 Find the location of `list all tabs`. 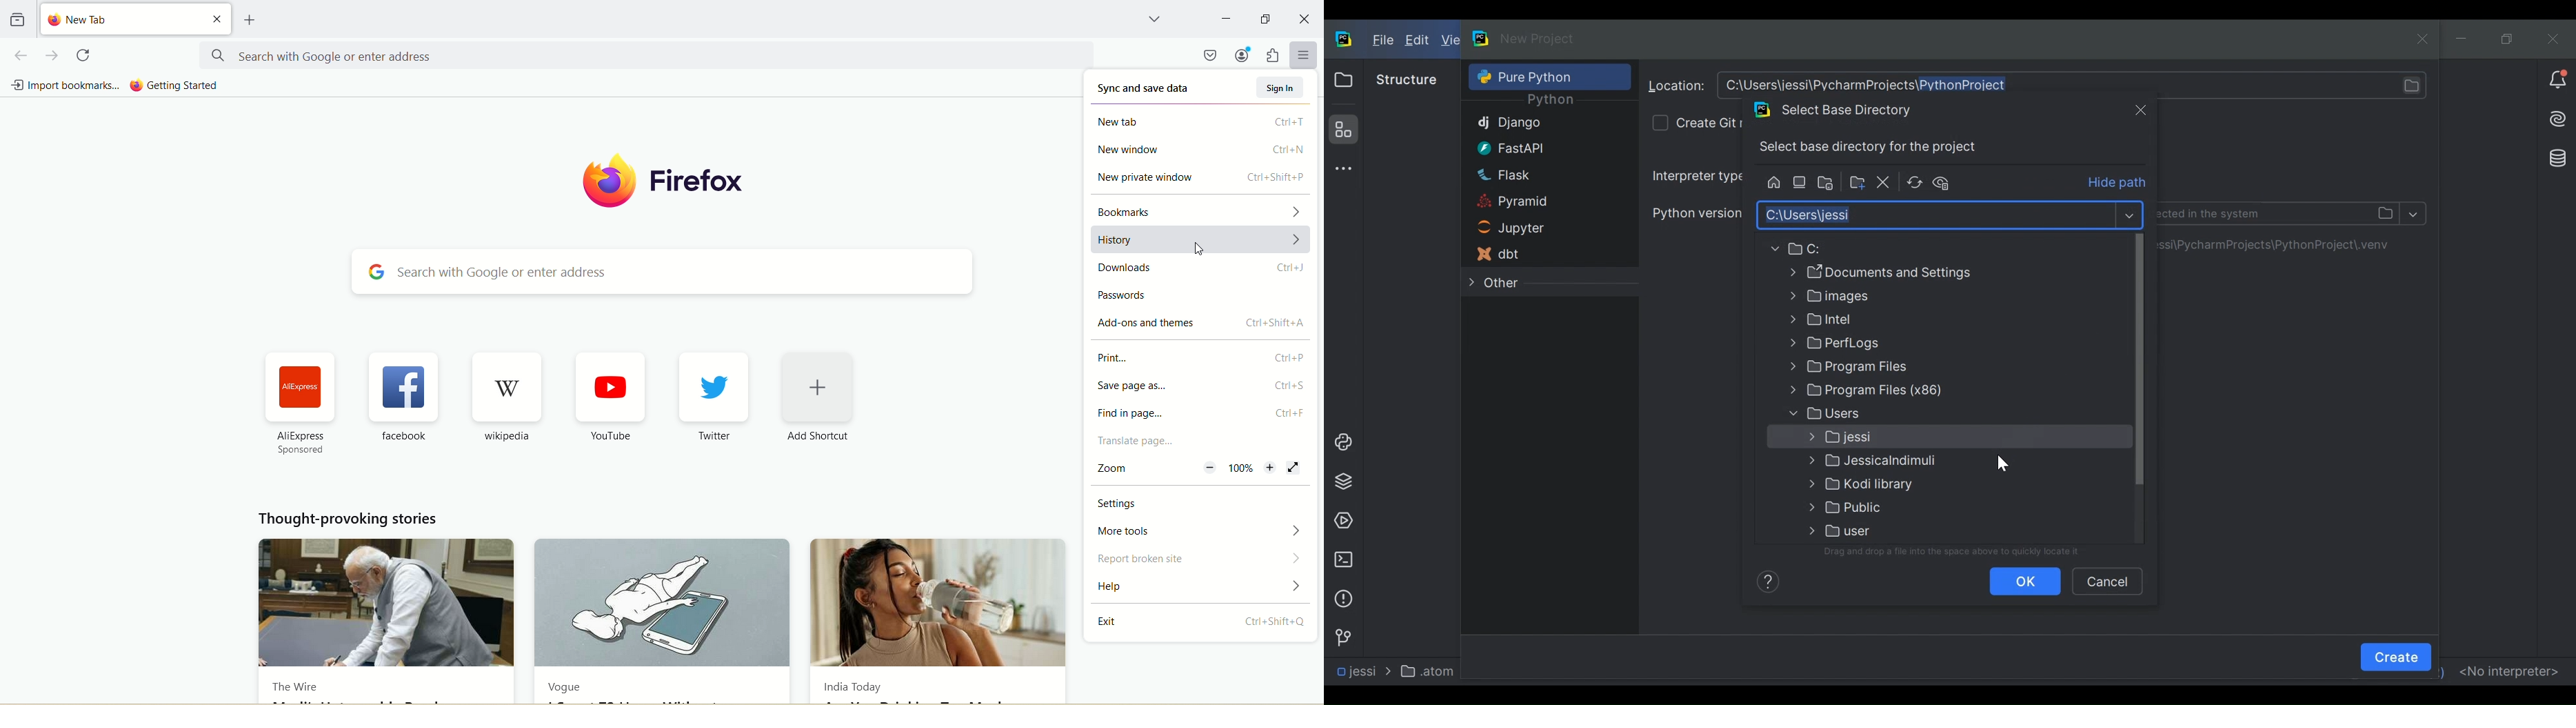

list all tabs is located at coordinates (1151, 19).